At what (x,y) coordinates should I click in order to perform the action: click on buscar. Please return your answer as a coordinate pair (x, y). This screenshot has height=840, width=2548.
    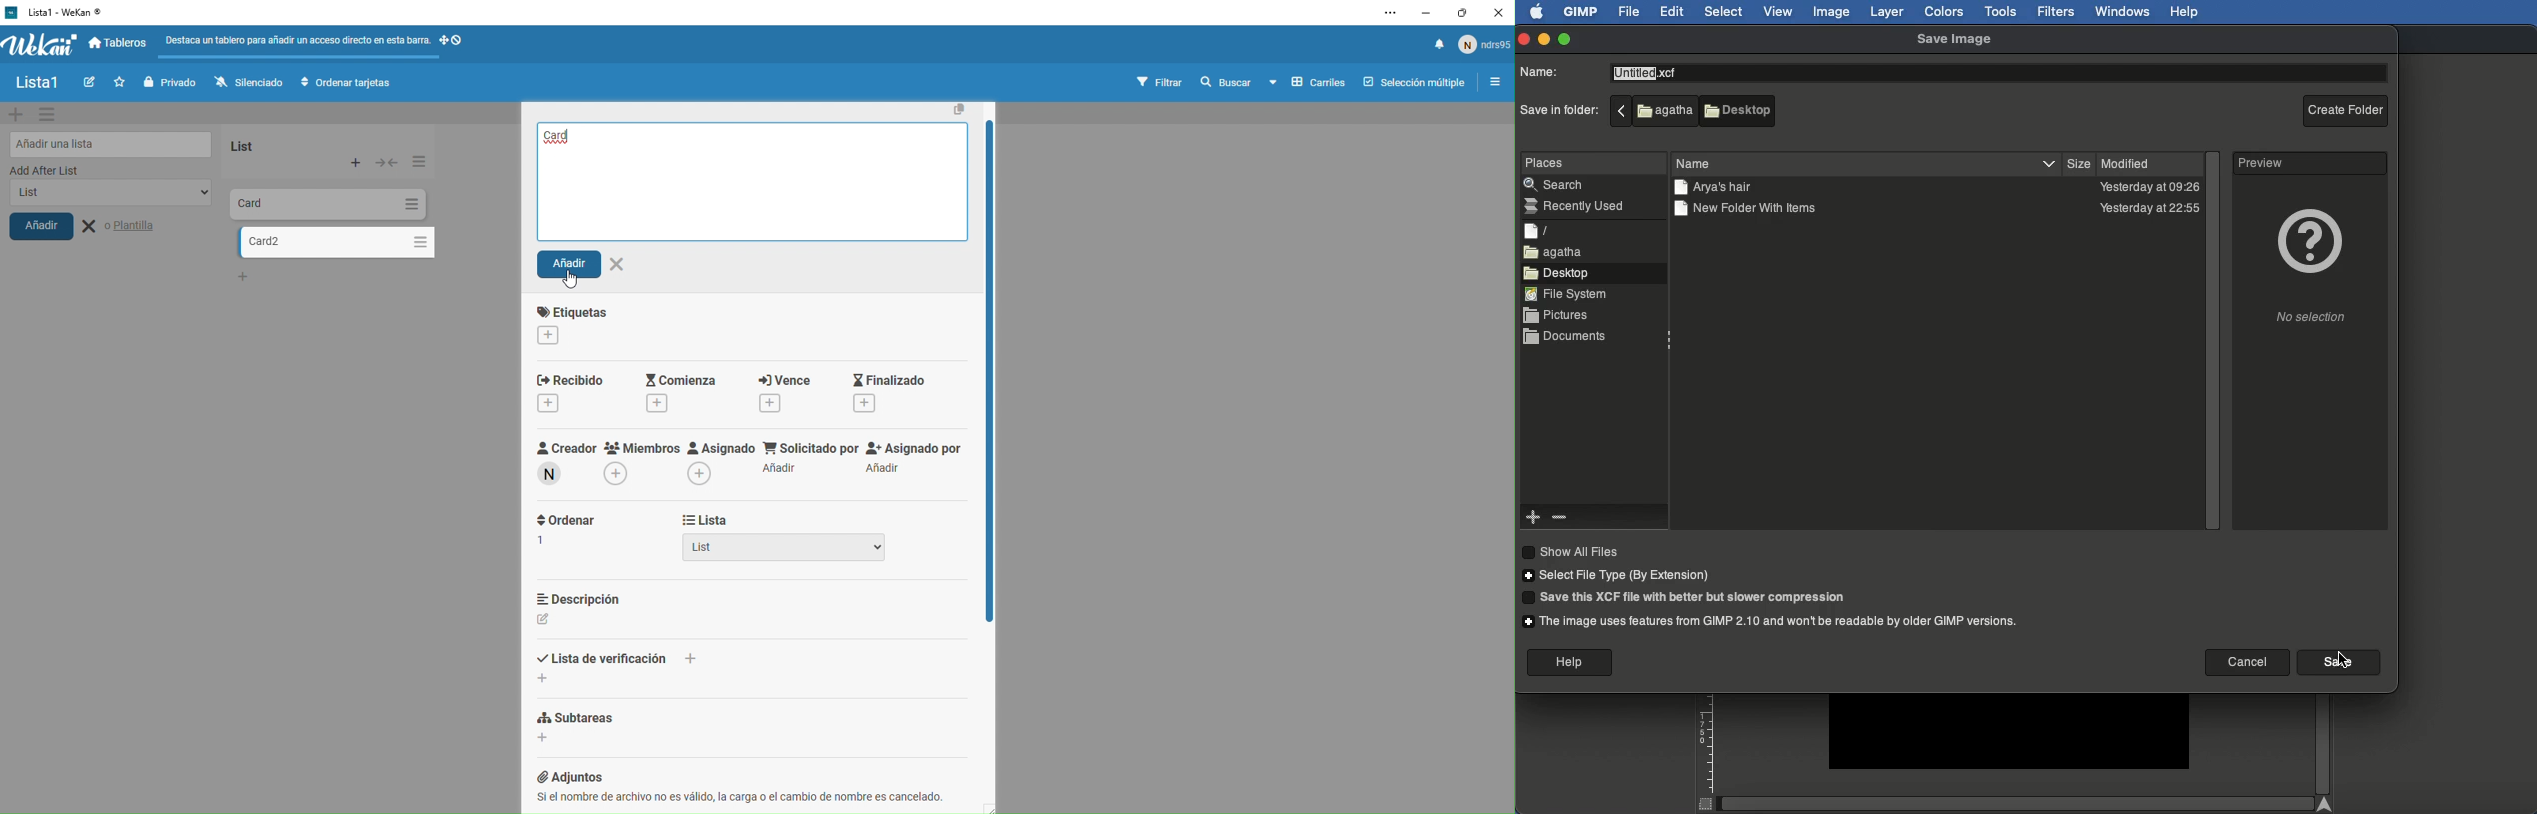
    Looking at the image, I should click on (1225, 83).